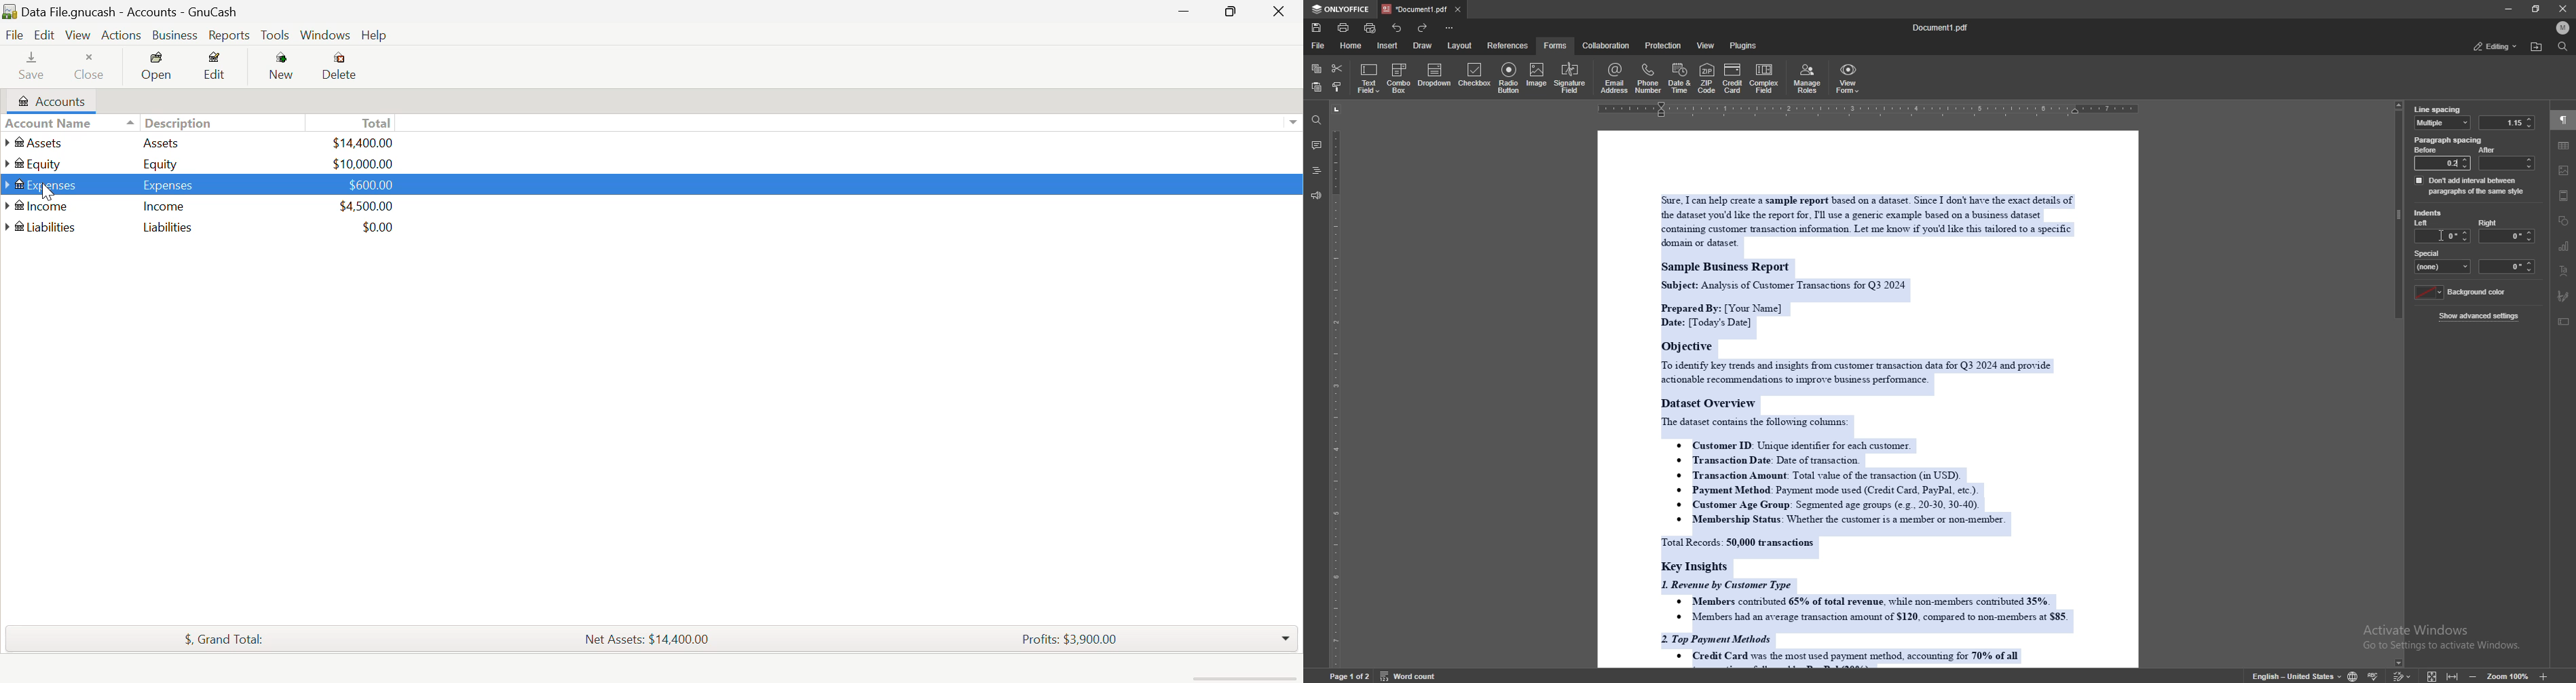 The image size is (2576, 700). Describe the element at coordinates (2563, 46) in the screenshot. I see `find` at that location.